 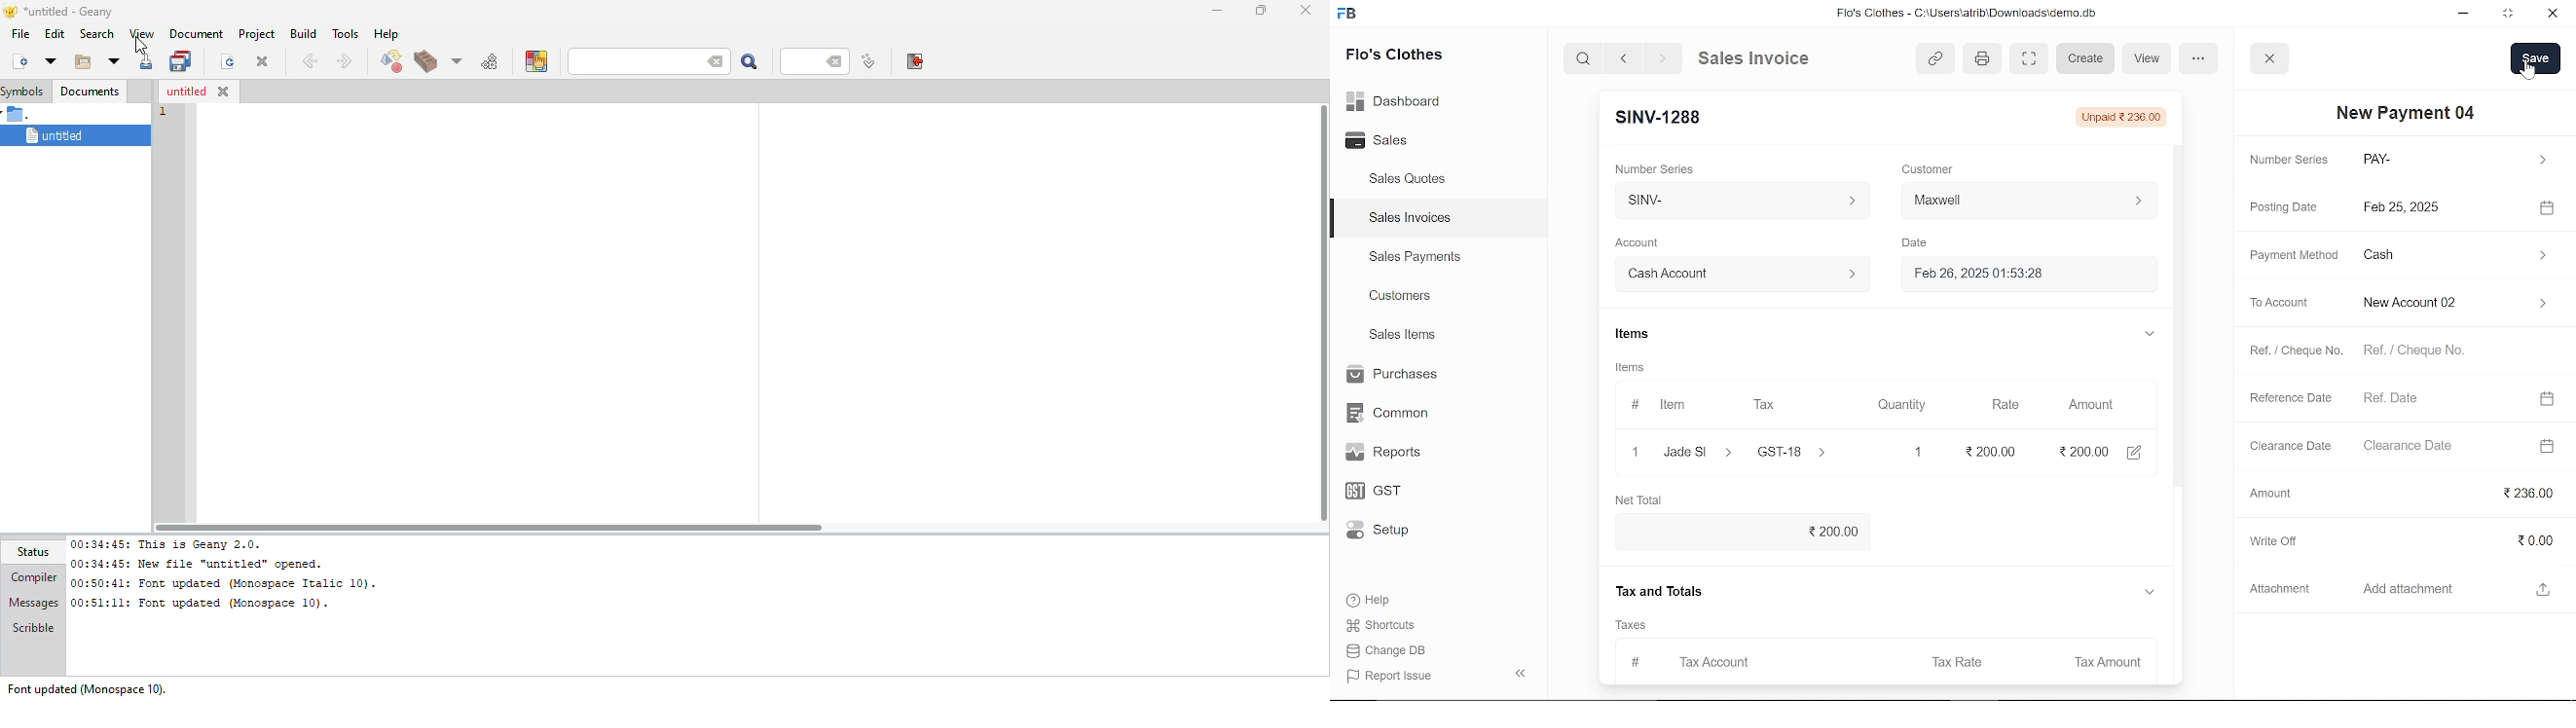 What do you see at coordinates (1636, 449) in the screenshot?
I see `1` at bounding box center [1636, 449].